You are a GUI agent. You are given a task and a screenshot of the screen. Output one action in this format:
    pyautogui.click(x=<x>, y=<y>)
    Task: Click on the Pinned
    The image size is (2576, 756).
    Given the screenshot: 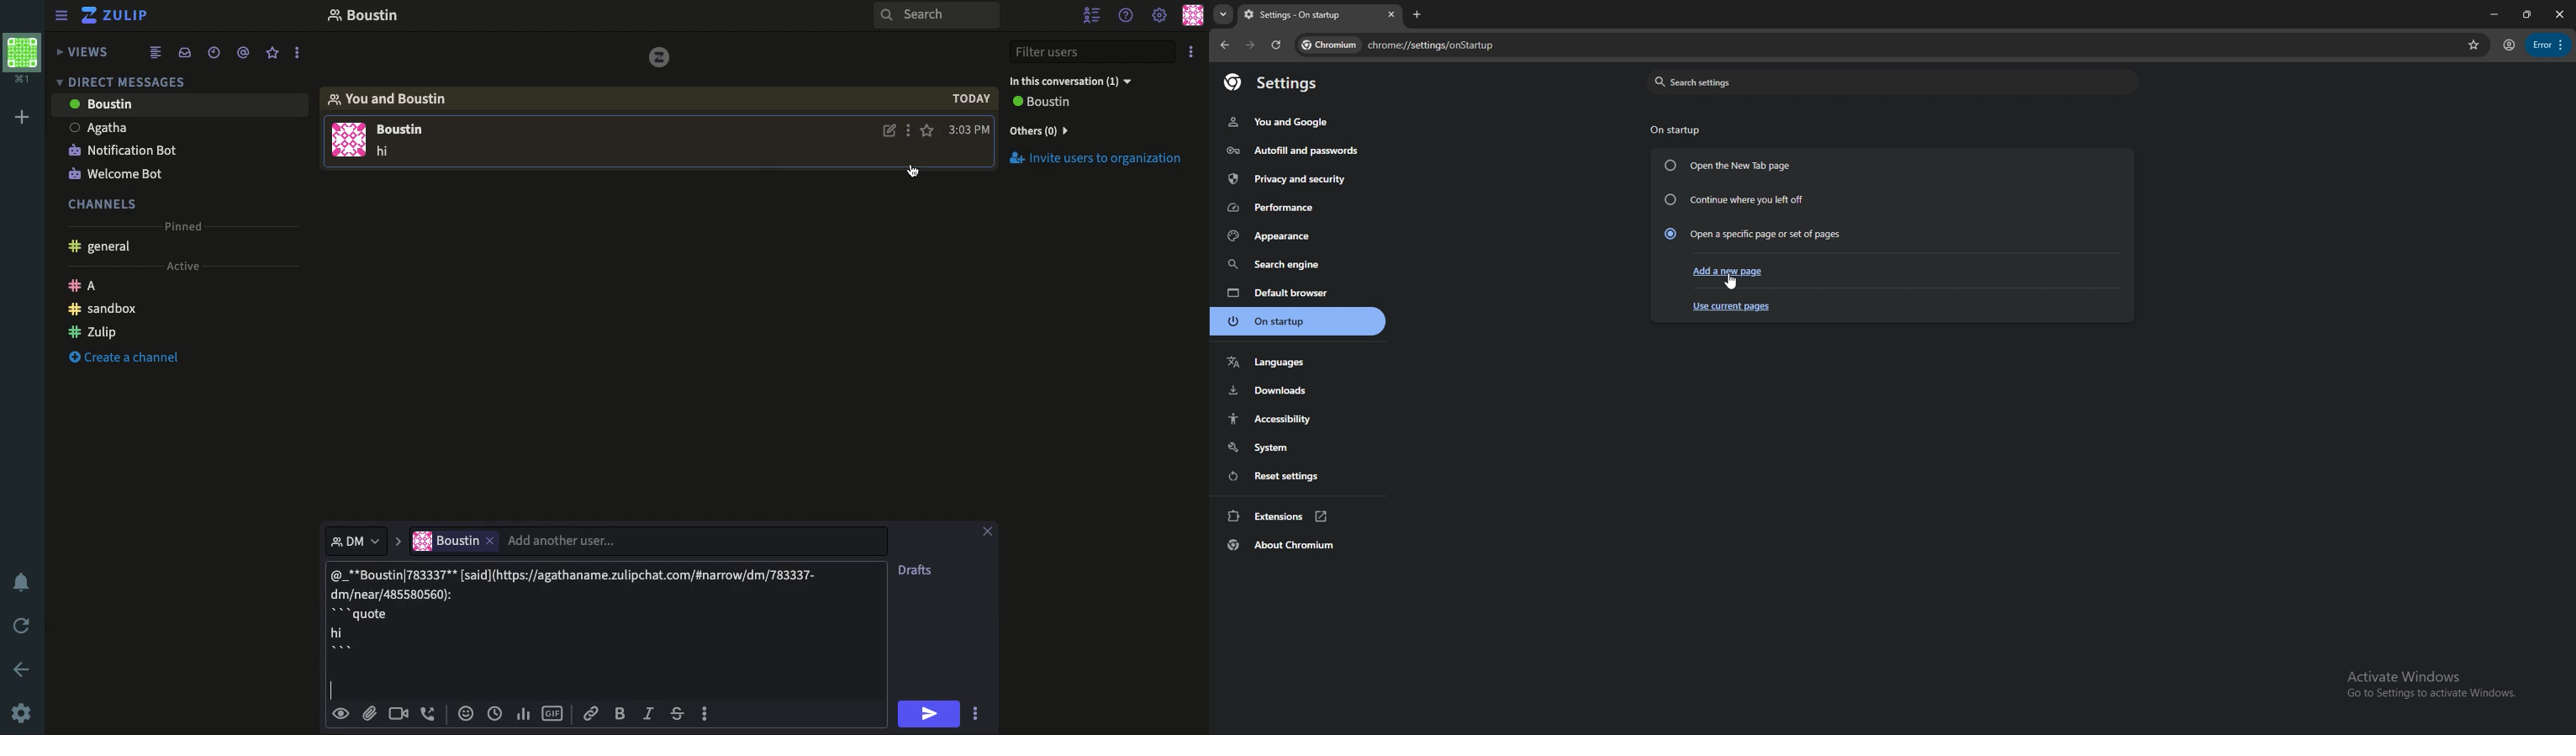 What is the action you would take?
    pyautogui.click(x=186, y=225)
    